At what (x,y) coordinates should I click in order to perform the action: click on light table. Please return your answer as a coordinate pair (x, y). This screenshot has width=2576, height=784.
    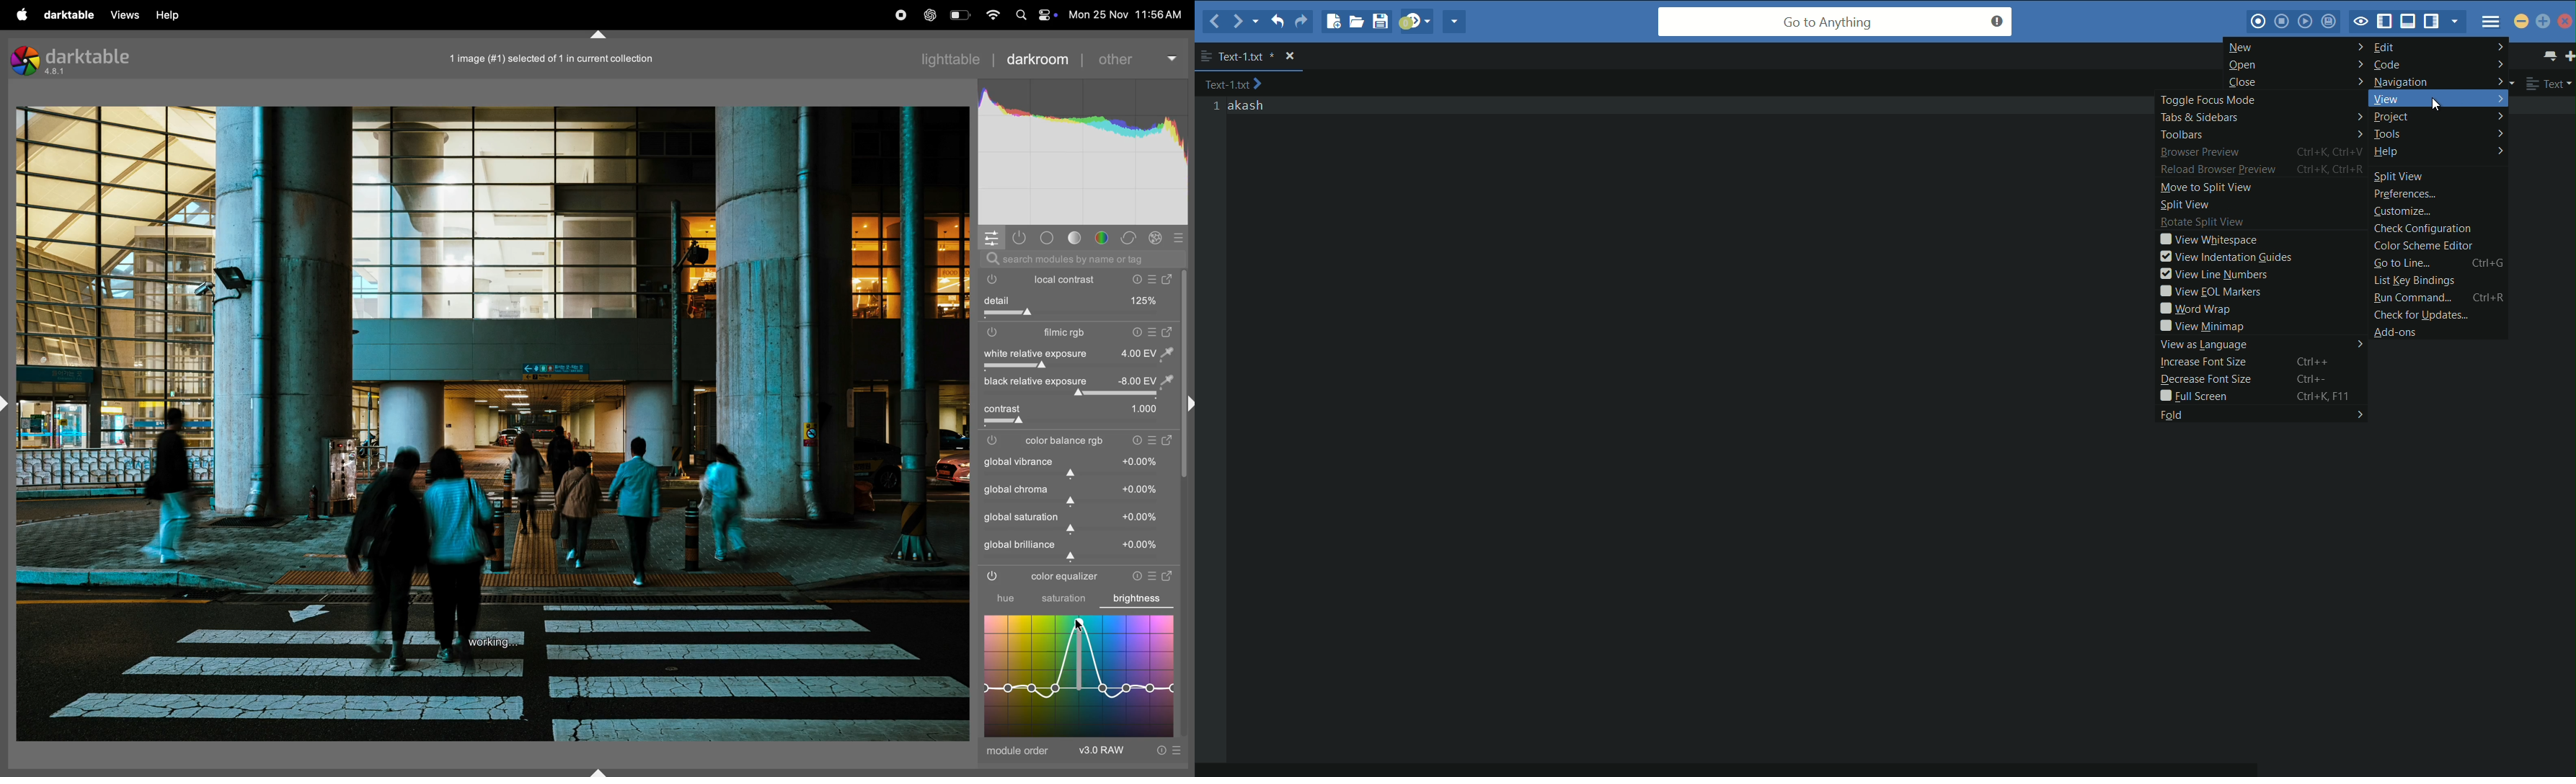
    Looking at the image, I should click on (951, 58).